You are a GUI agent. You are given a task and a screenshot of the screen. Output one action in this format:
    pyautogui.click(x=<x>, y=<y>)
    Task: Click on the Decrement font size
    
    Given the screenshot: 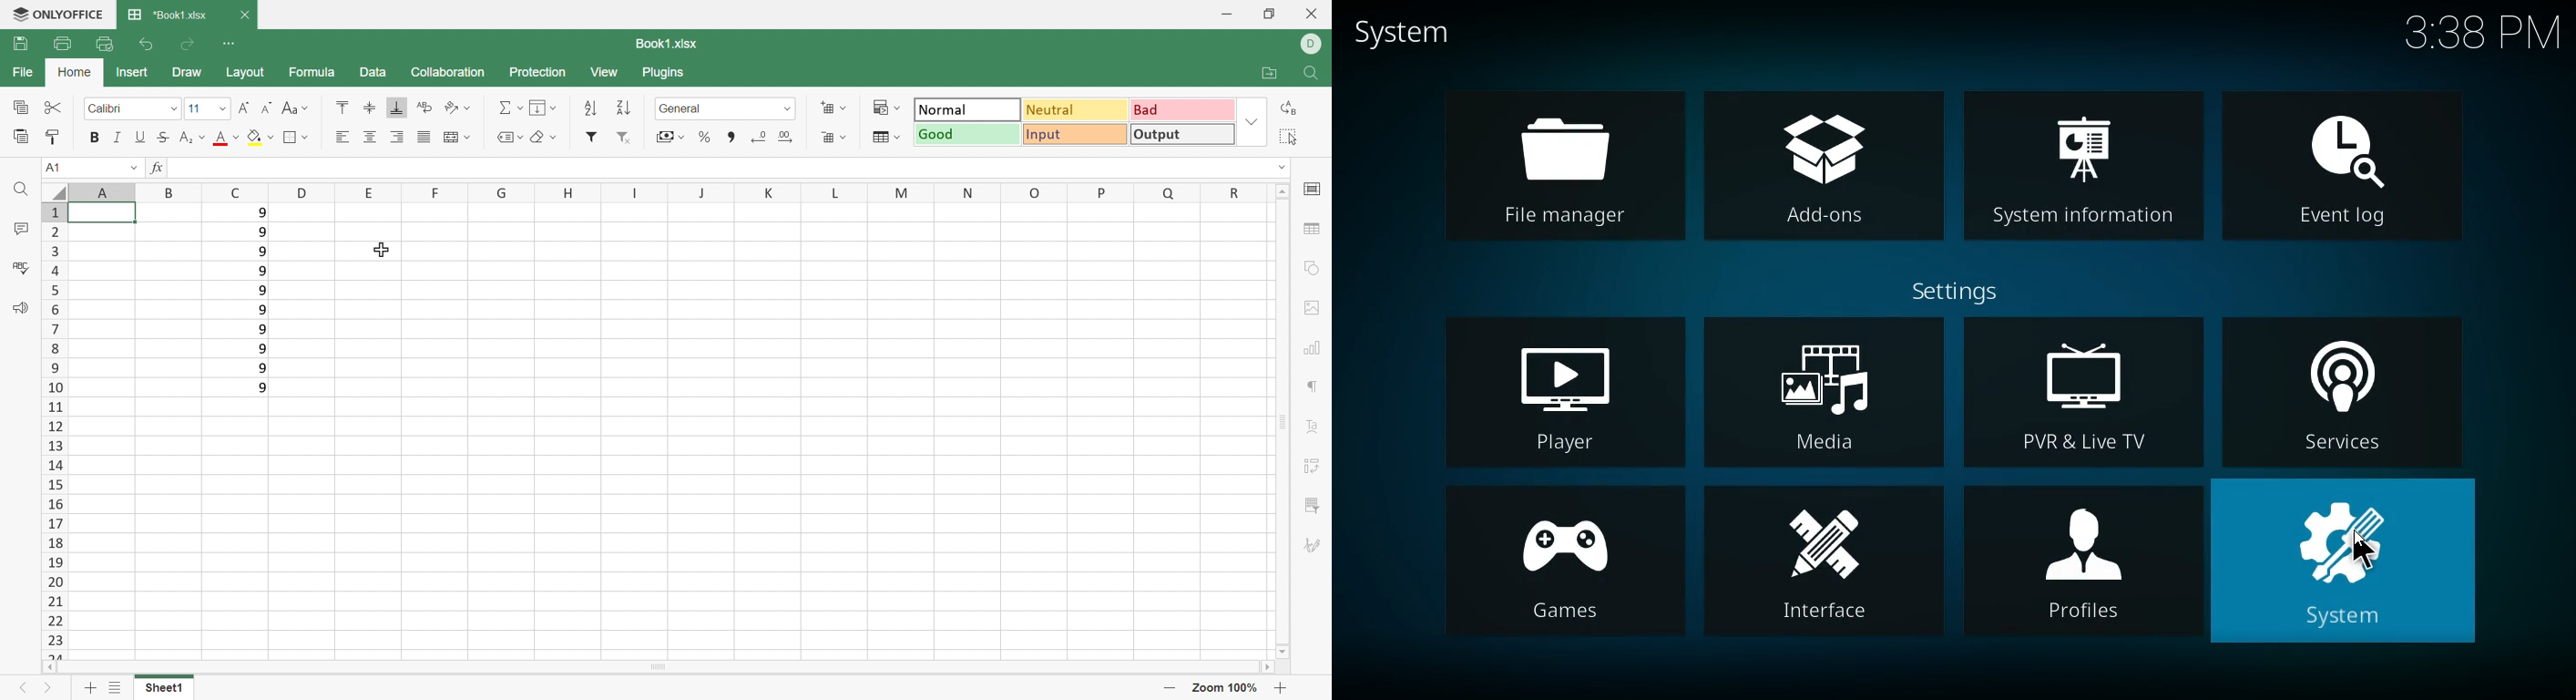 What is the action you would take?
    pyautogui.click(x=267, y=107)
    